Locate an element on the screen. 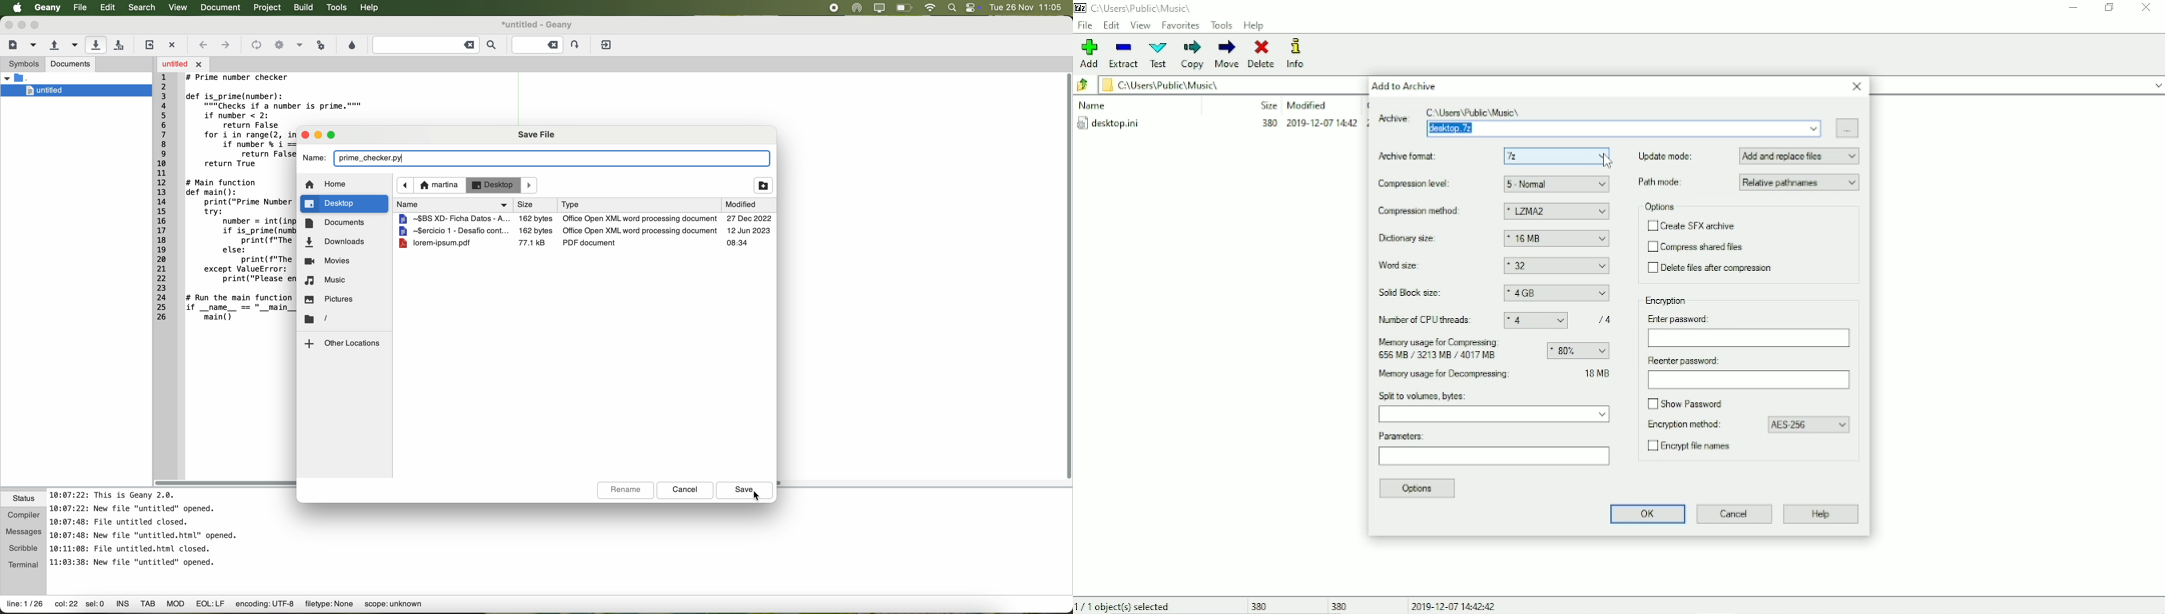  prime_checker.py is located at coordinates (369, 158).